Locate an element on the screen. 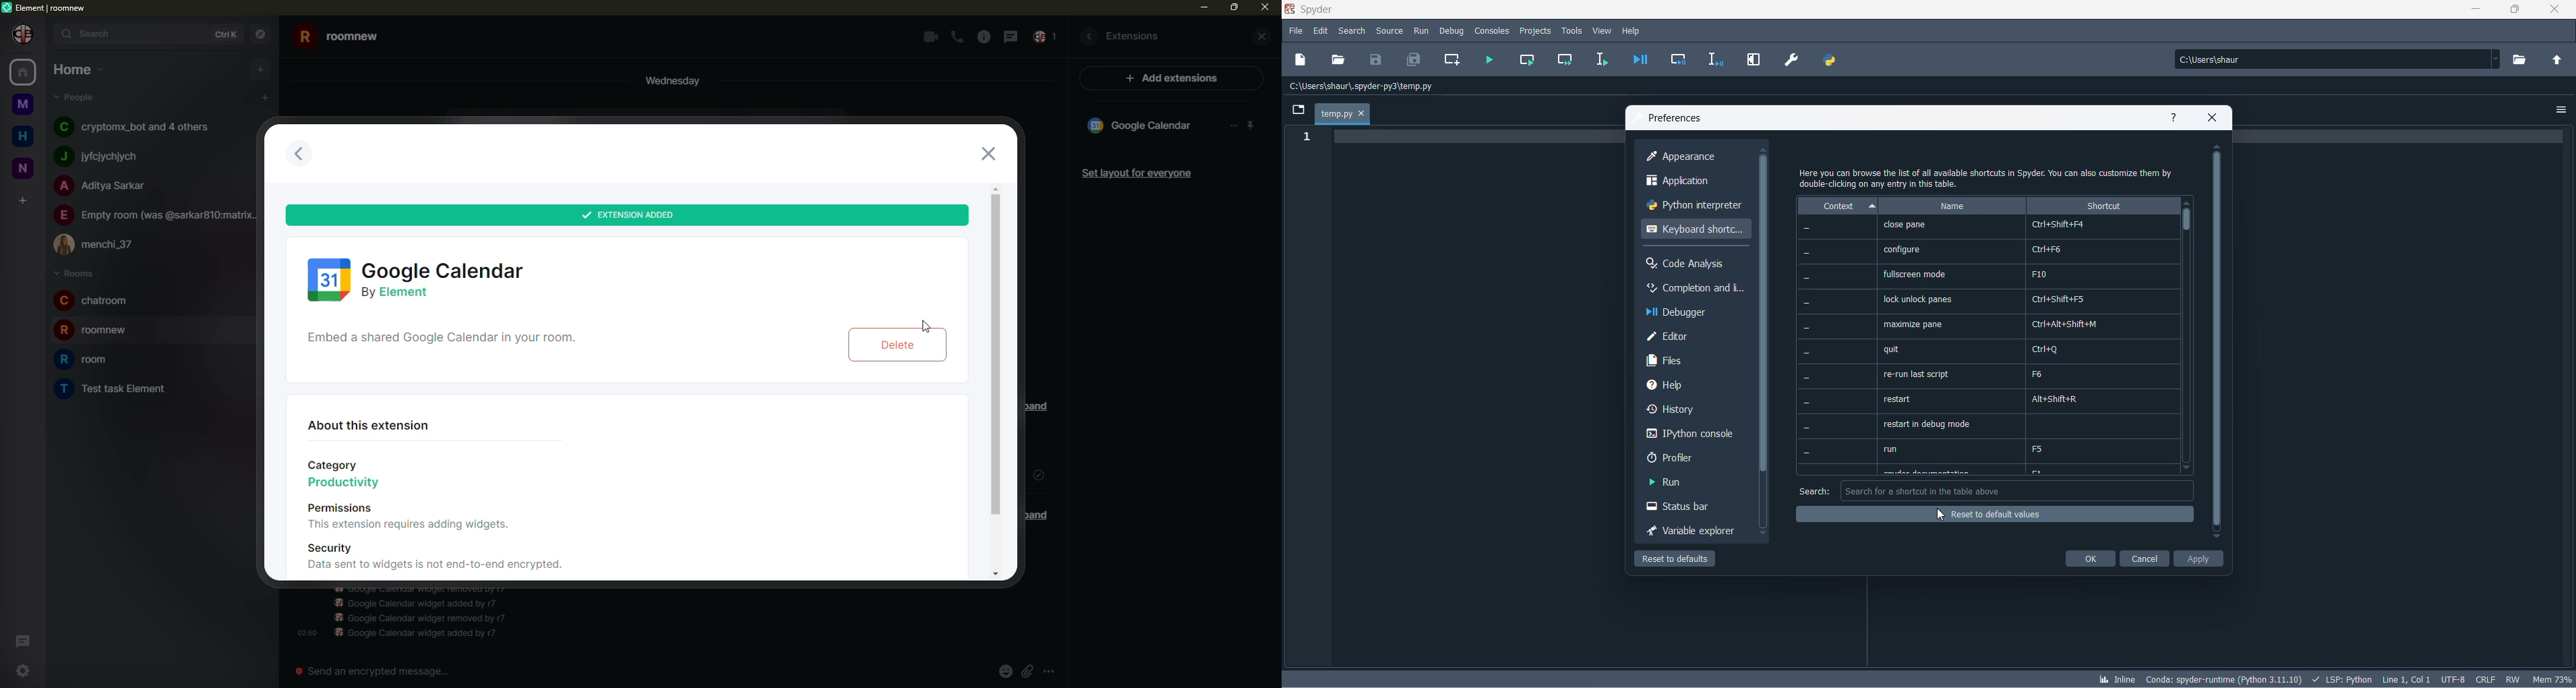 This screenshot has height=700, width=2576. reset of default is located at coordinates (1995, 514).